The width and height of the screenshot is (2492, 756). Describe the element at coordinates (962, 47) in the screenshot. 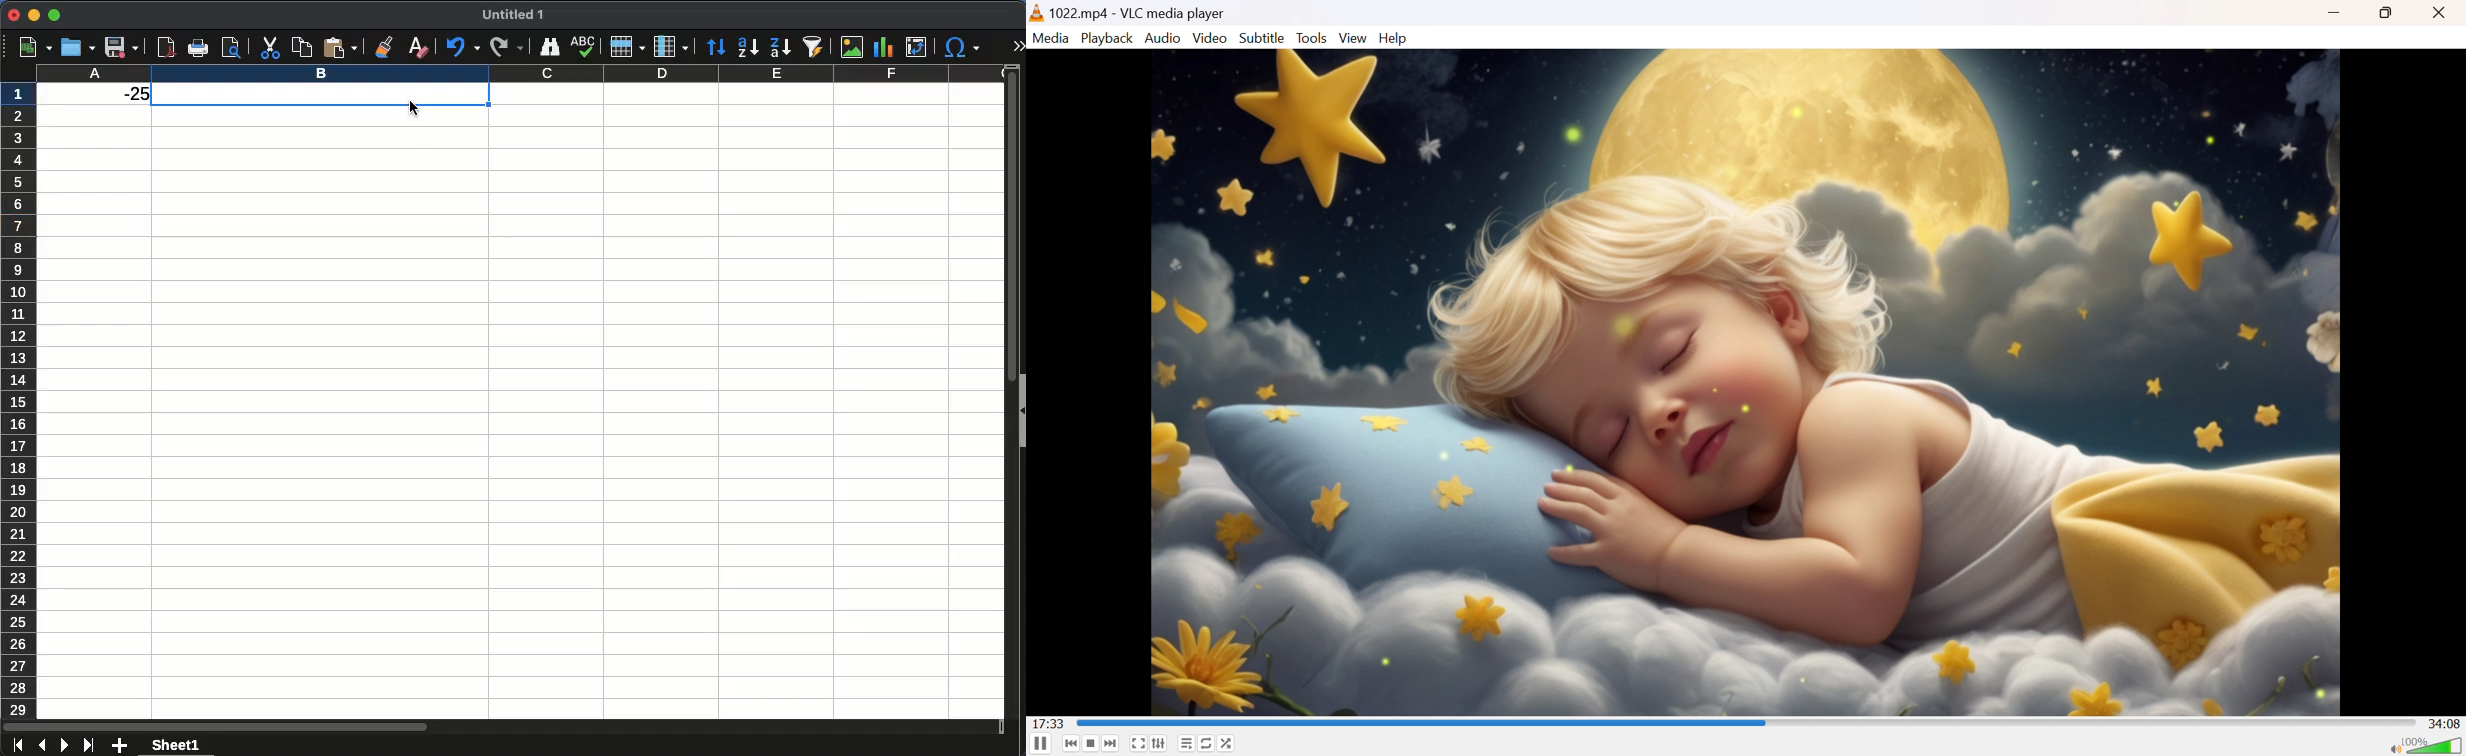

I see `special character` at that location.